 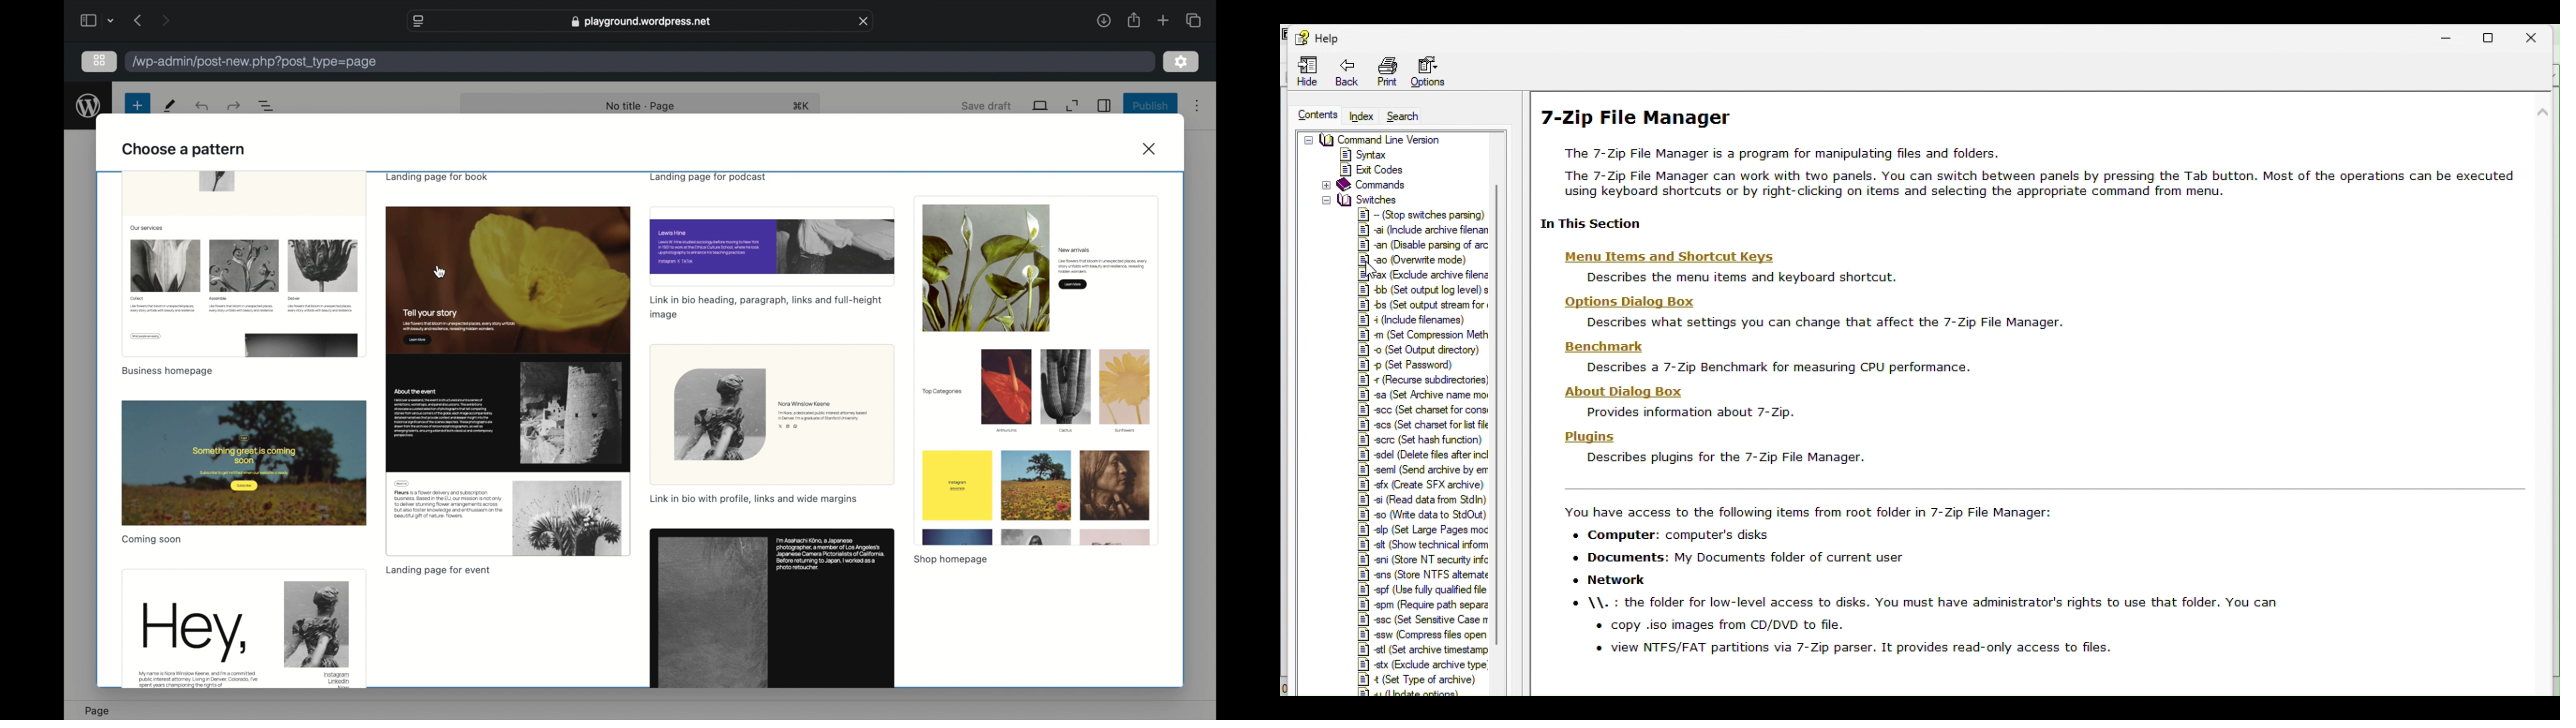 I want to click on publish, so click(x=1151, y=106).